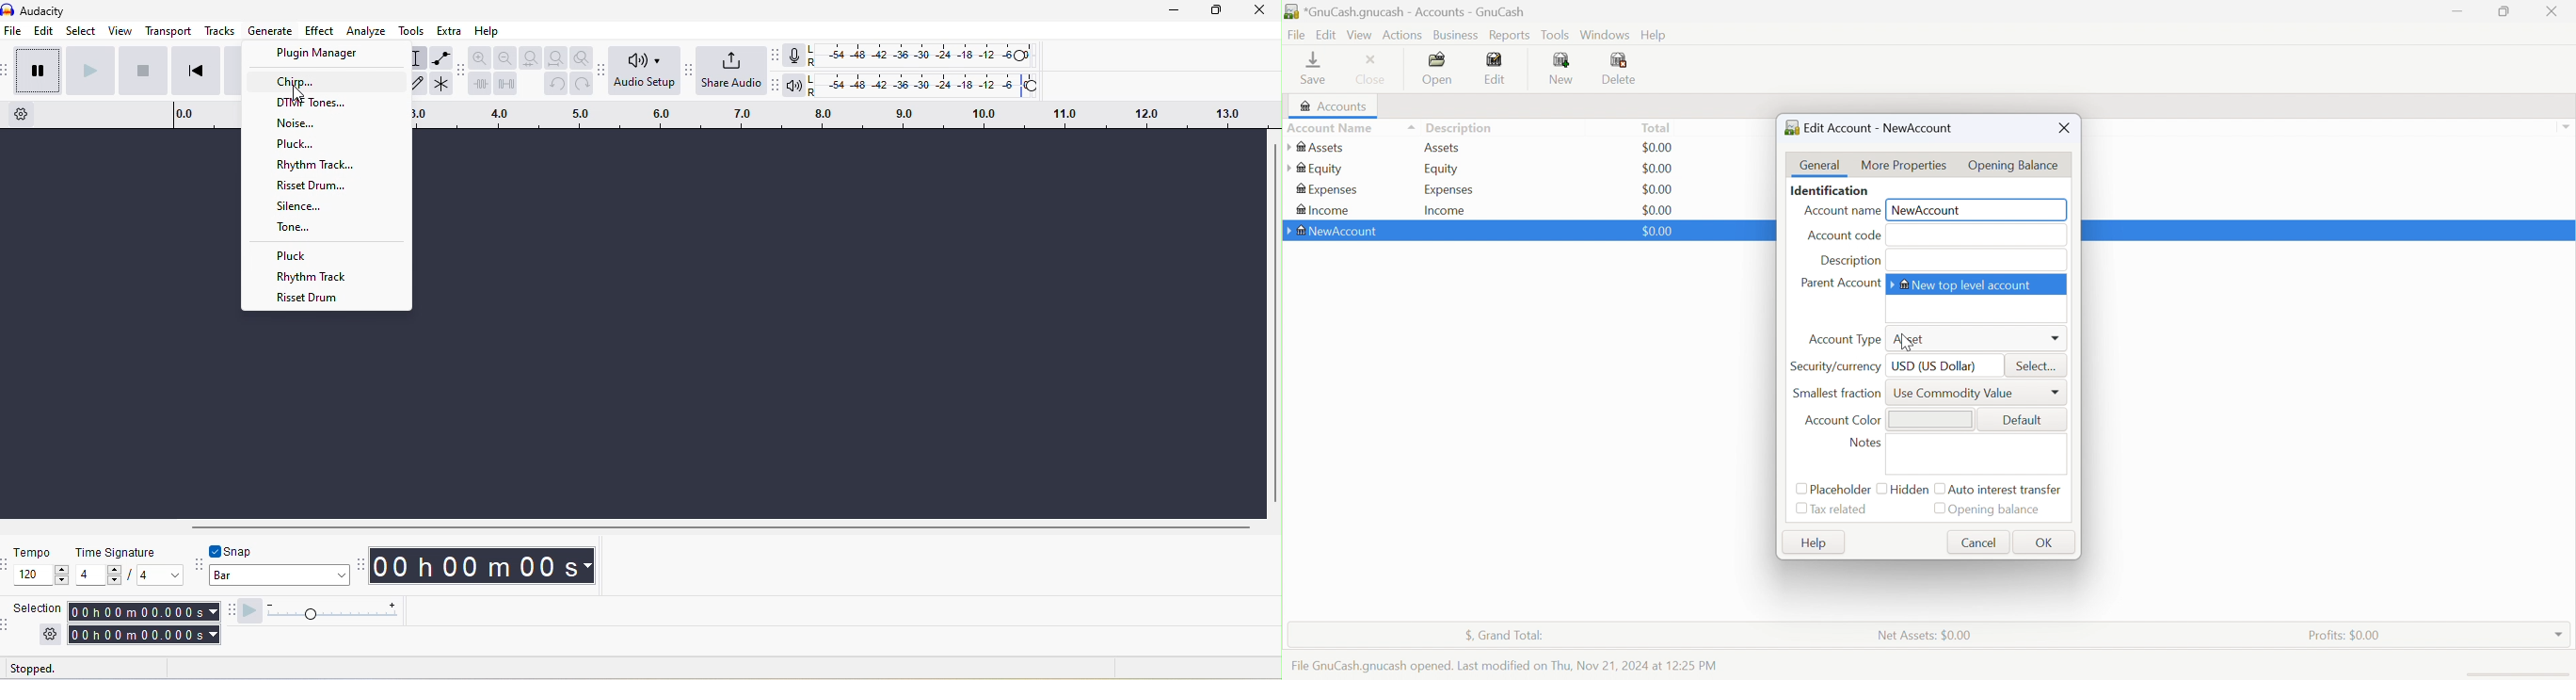  Describe the element at coordinates (1350, 129) in the screenshot. I see `Account Name` at that location.